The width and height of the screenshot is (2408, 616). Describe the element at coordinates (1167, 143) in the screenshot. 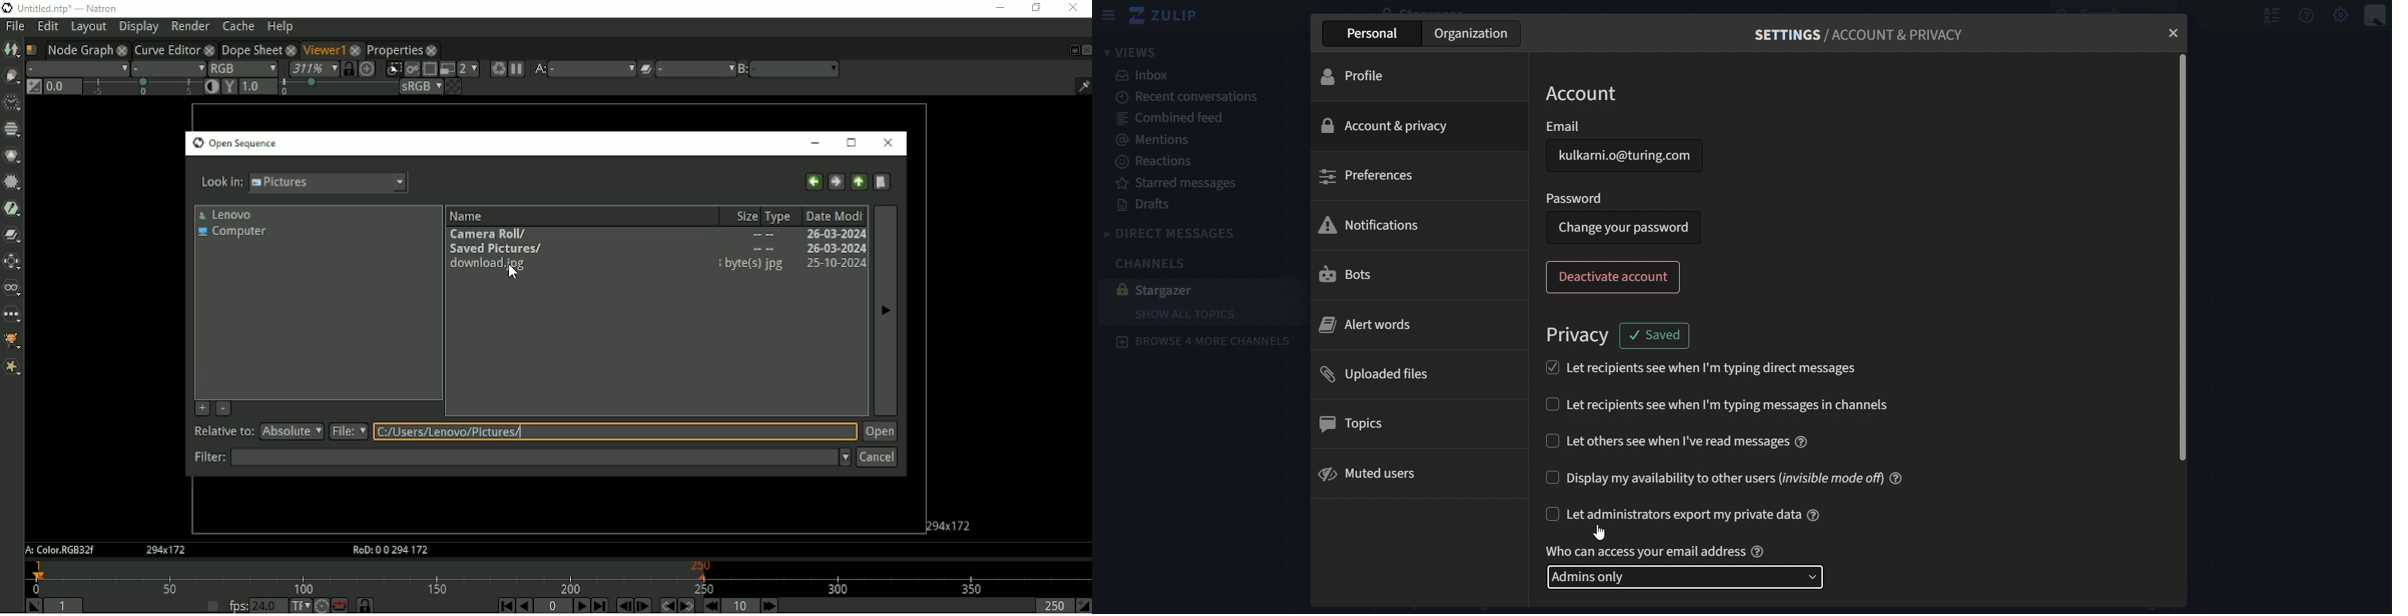

I see `mentions` at that location.